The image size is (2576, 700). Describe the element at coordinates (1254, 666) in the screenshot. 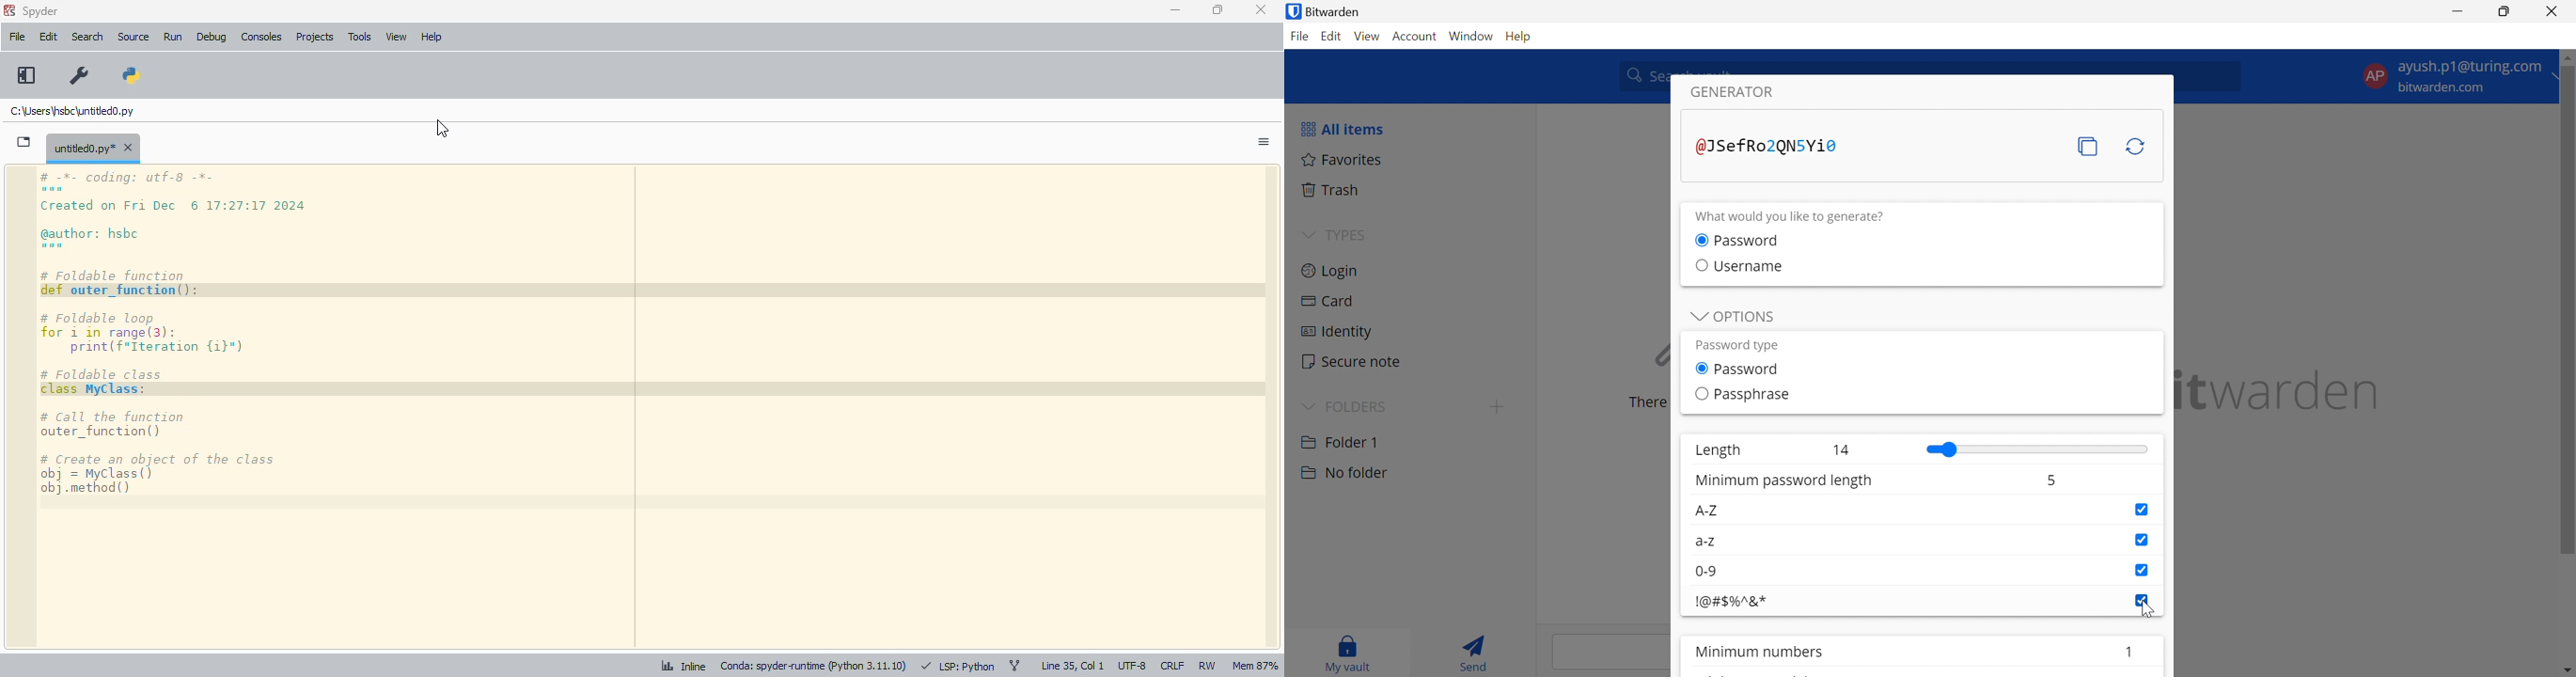

I see `Mem 87%` at that location.